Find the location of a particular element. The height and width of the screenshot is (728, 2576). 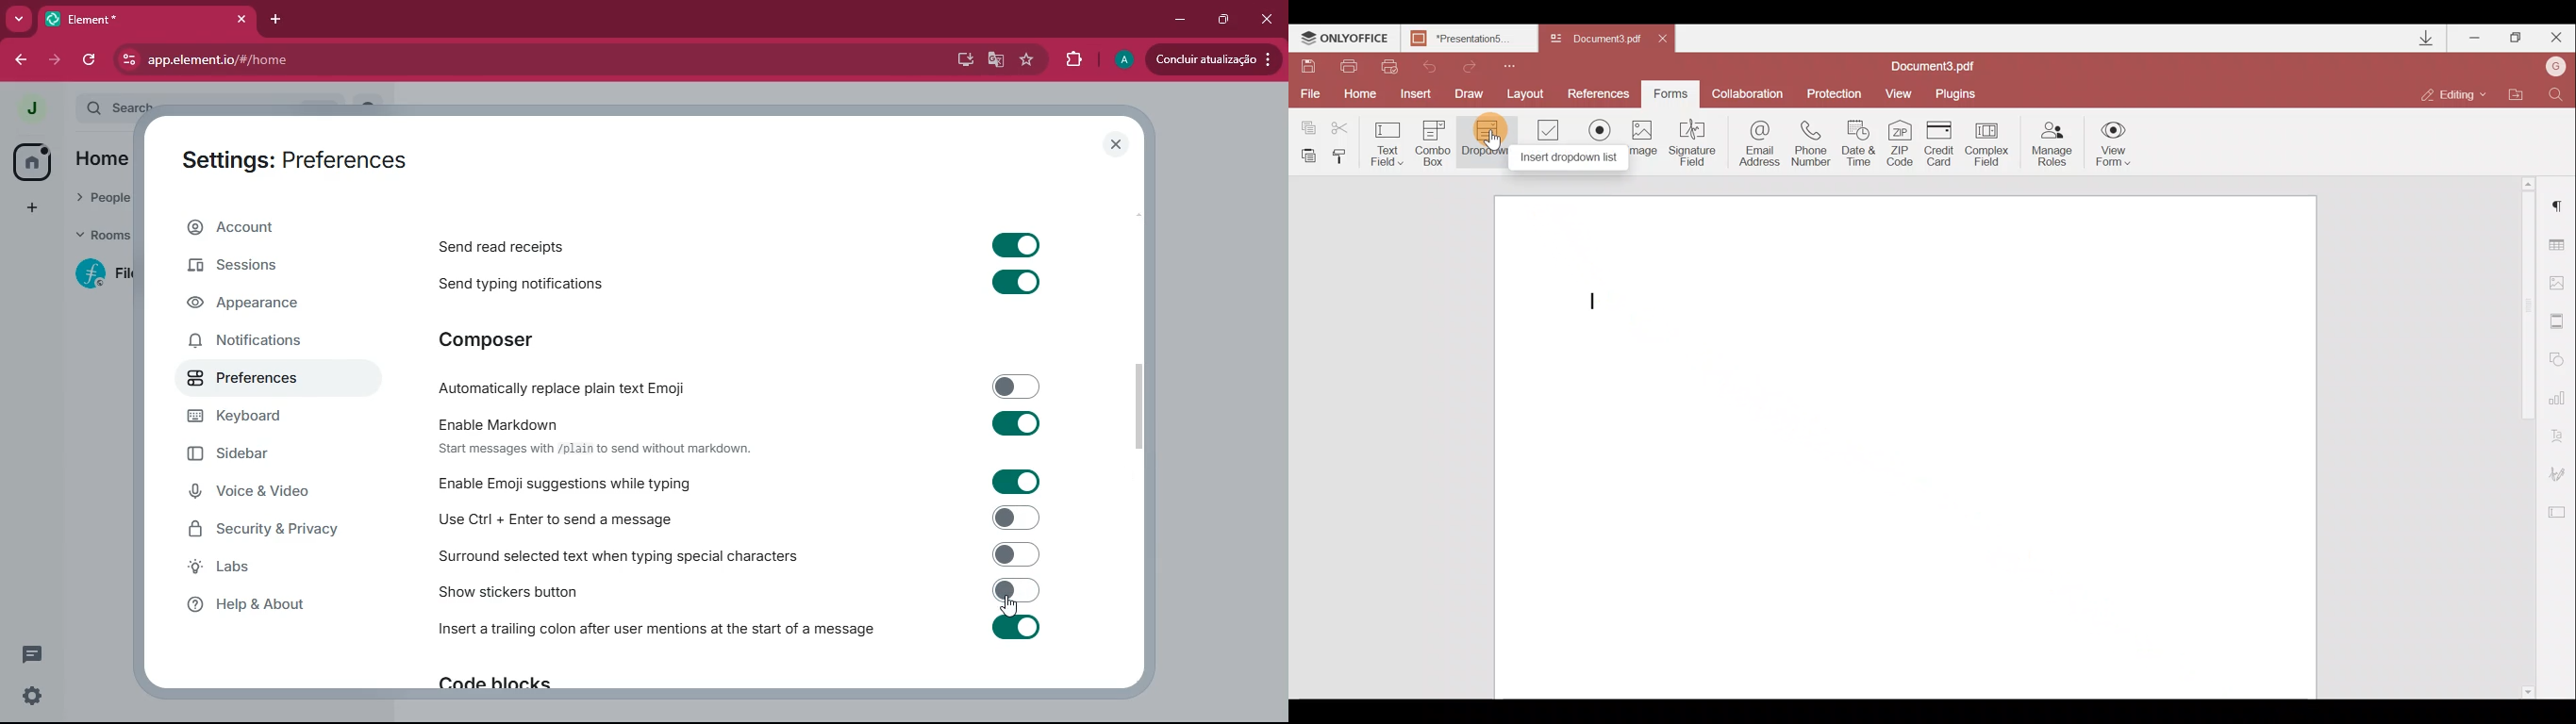

add tab is located at coordinates (279, 19).